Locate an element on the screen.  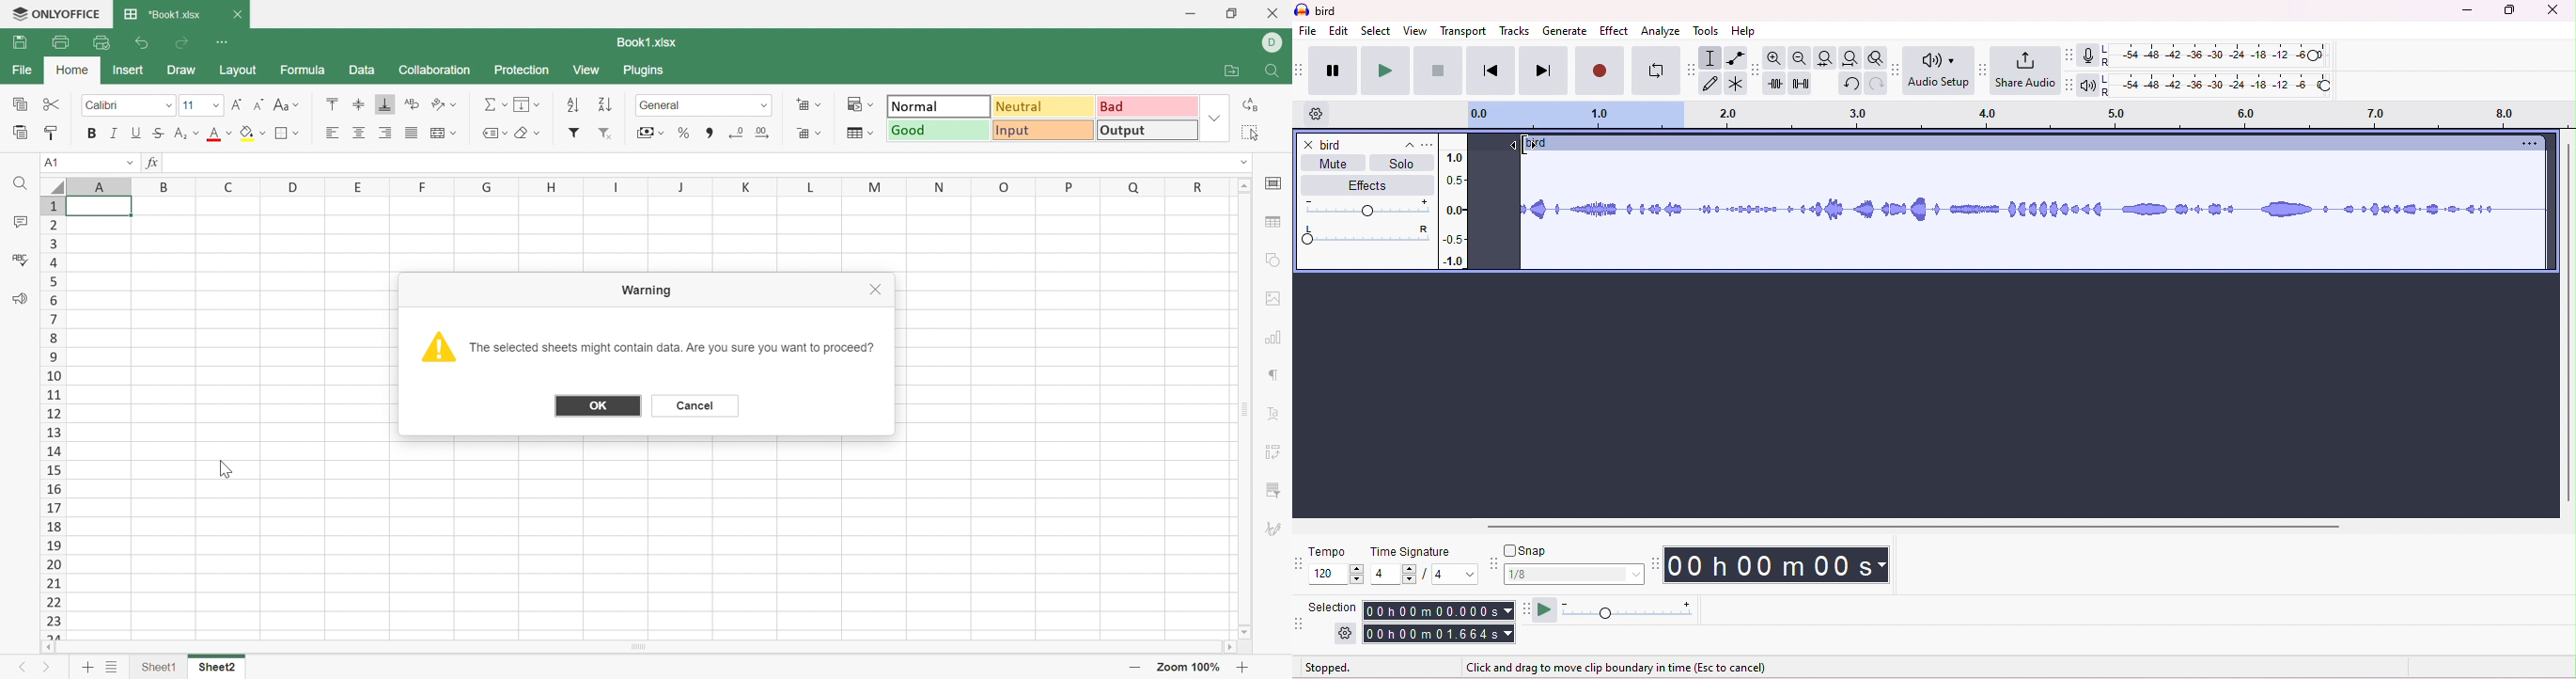
Slide settings is located at coordinates (1273, 181).